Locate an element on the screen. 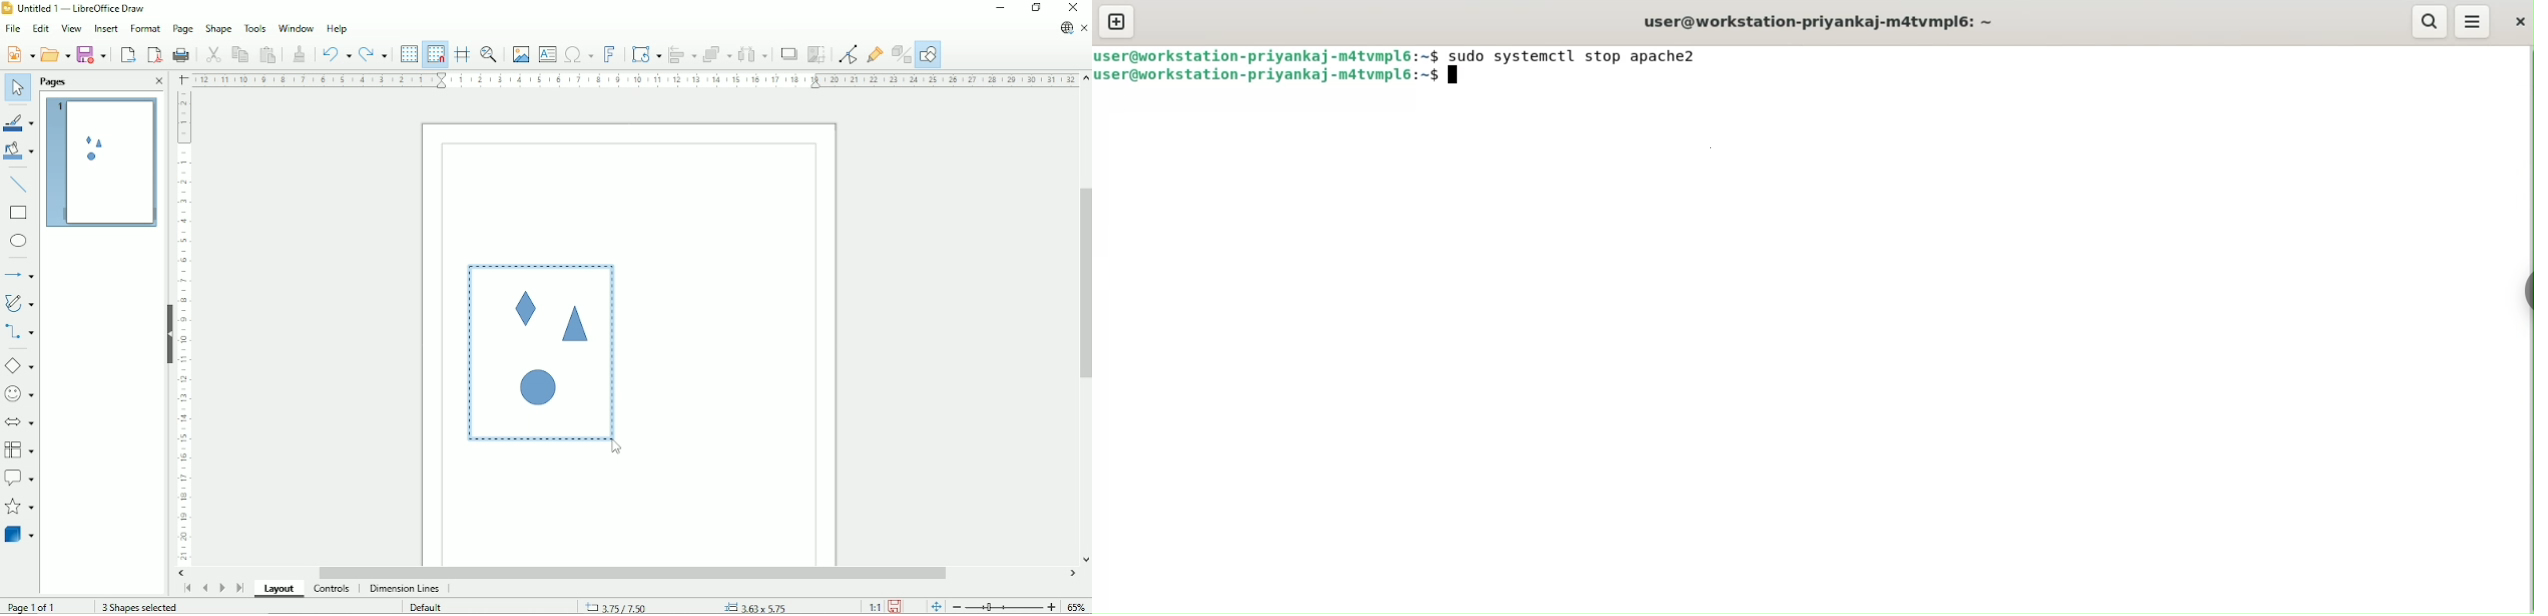  File is located at coordinates (12, 28).